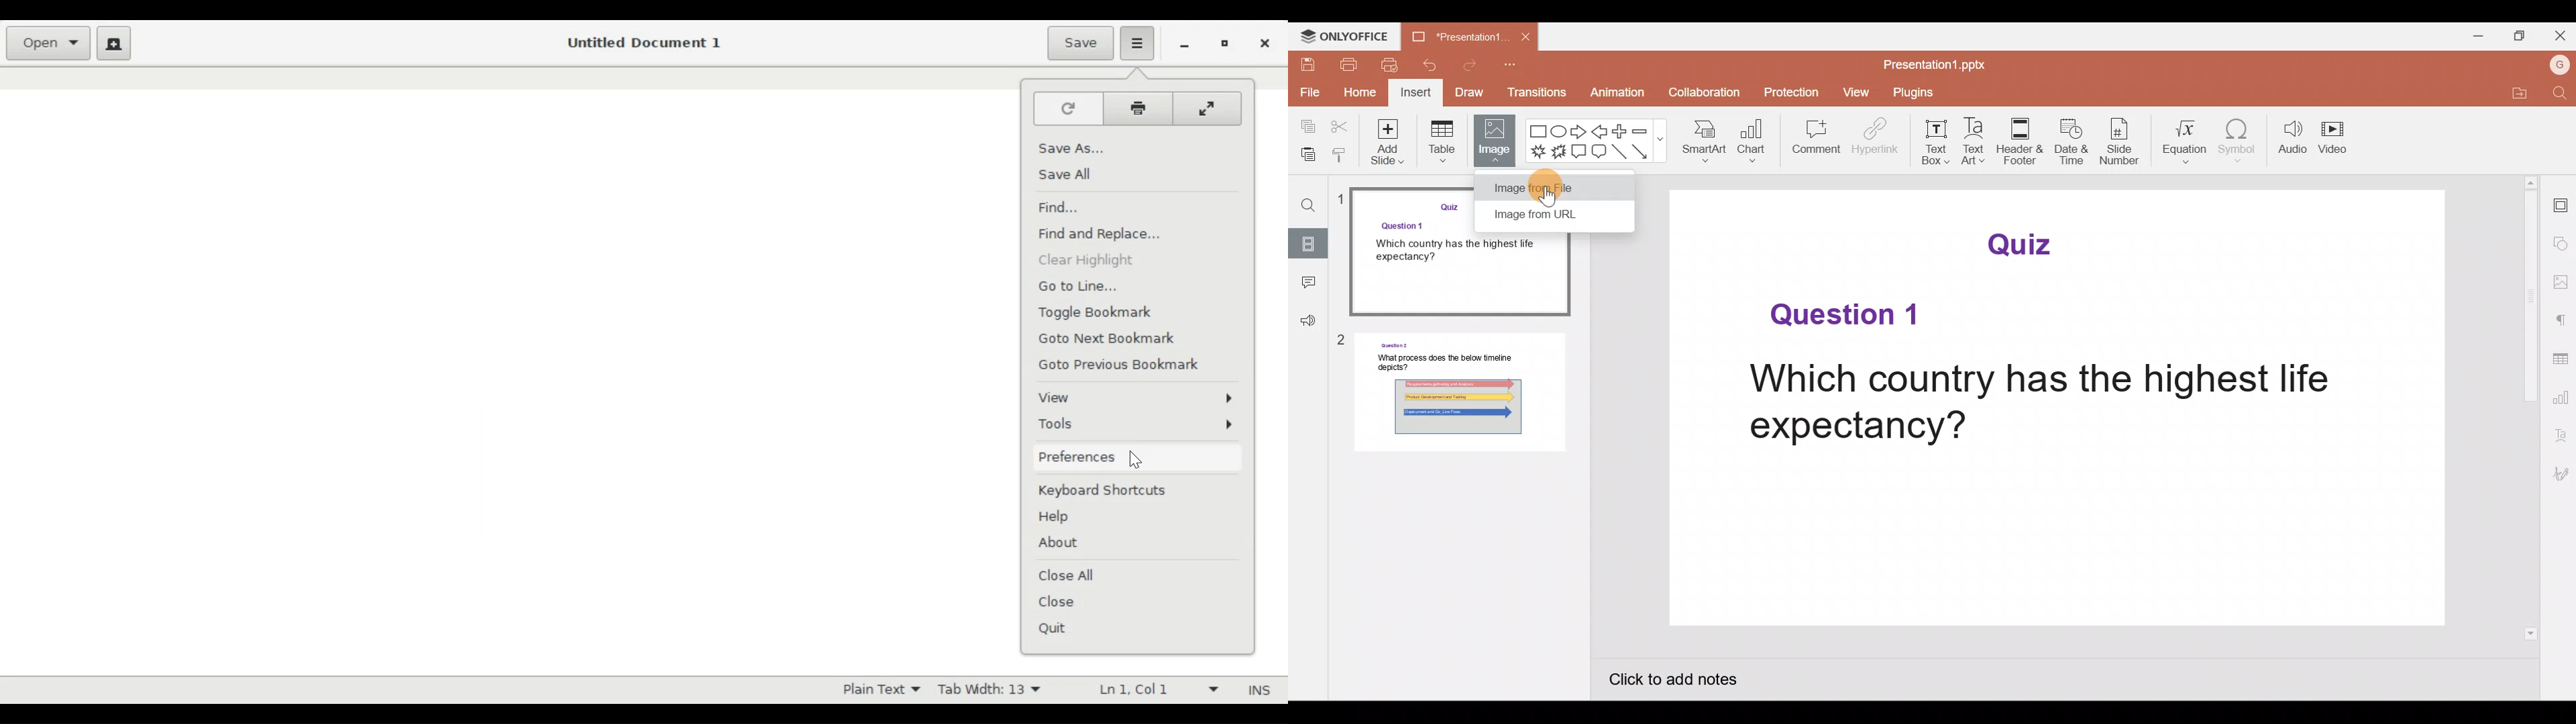 This screenshot has height=728, width=2576. What do you see at coordinates (2561, 243) in the screenshot?
I see `Shape settings` at bounding box center [2561, 243].